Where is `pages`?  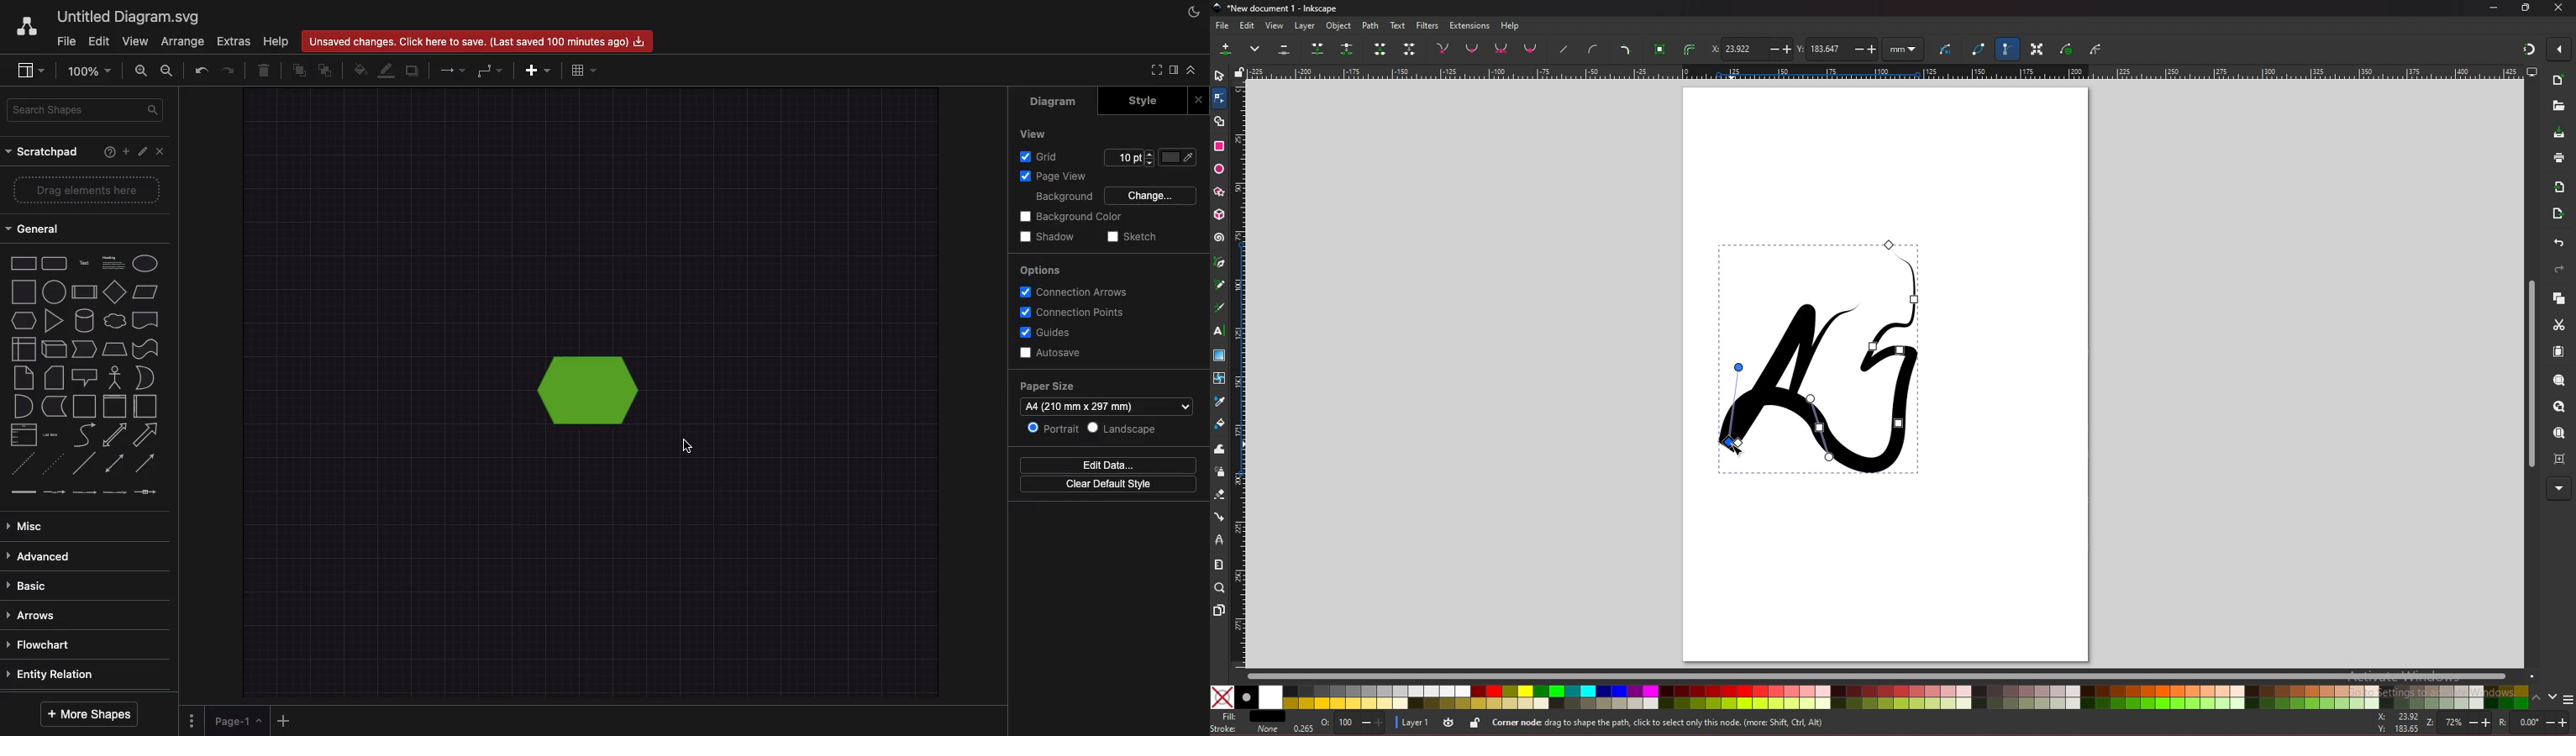
pages is located at coordinates (1220, 610).